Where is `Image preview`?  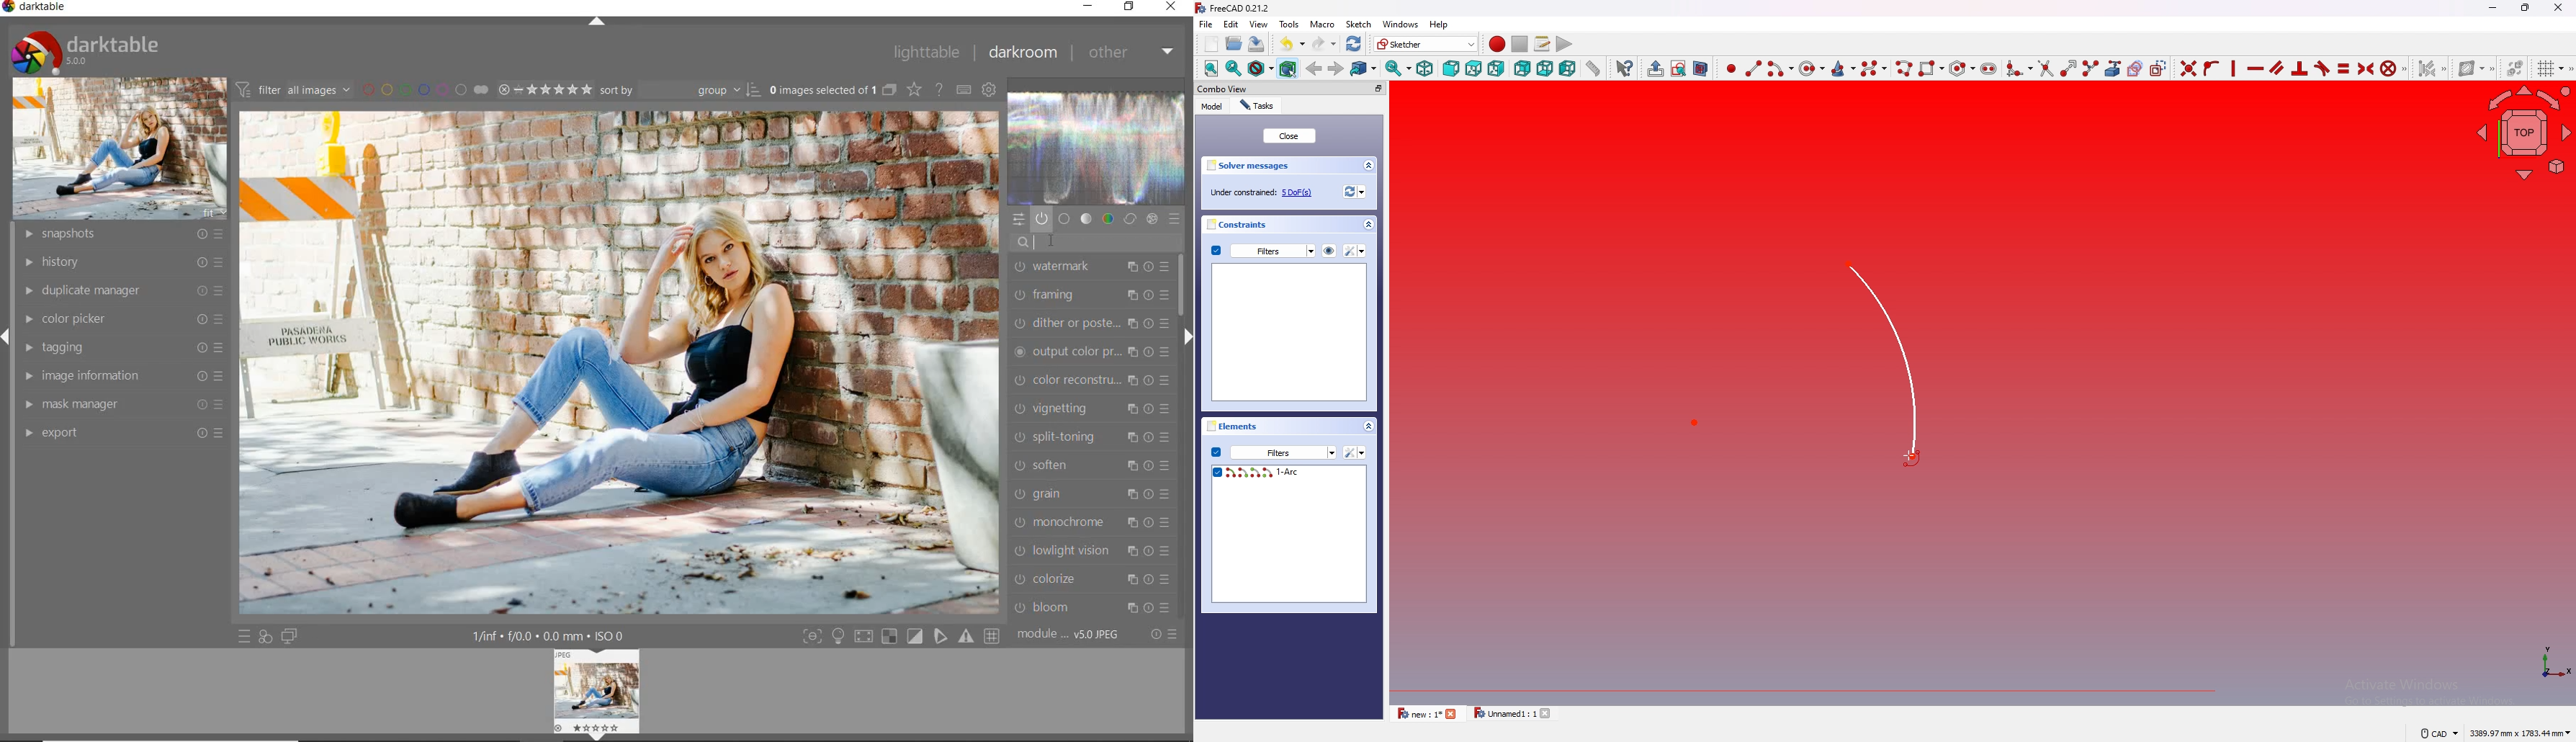
Image preview is located at coordinates (595, 695).